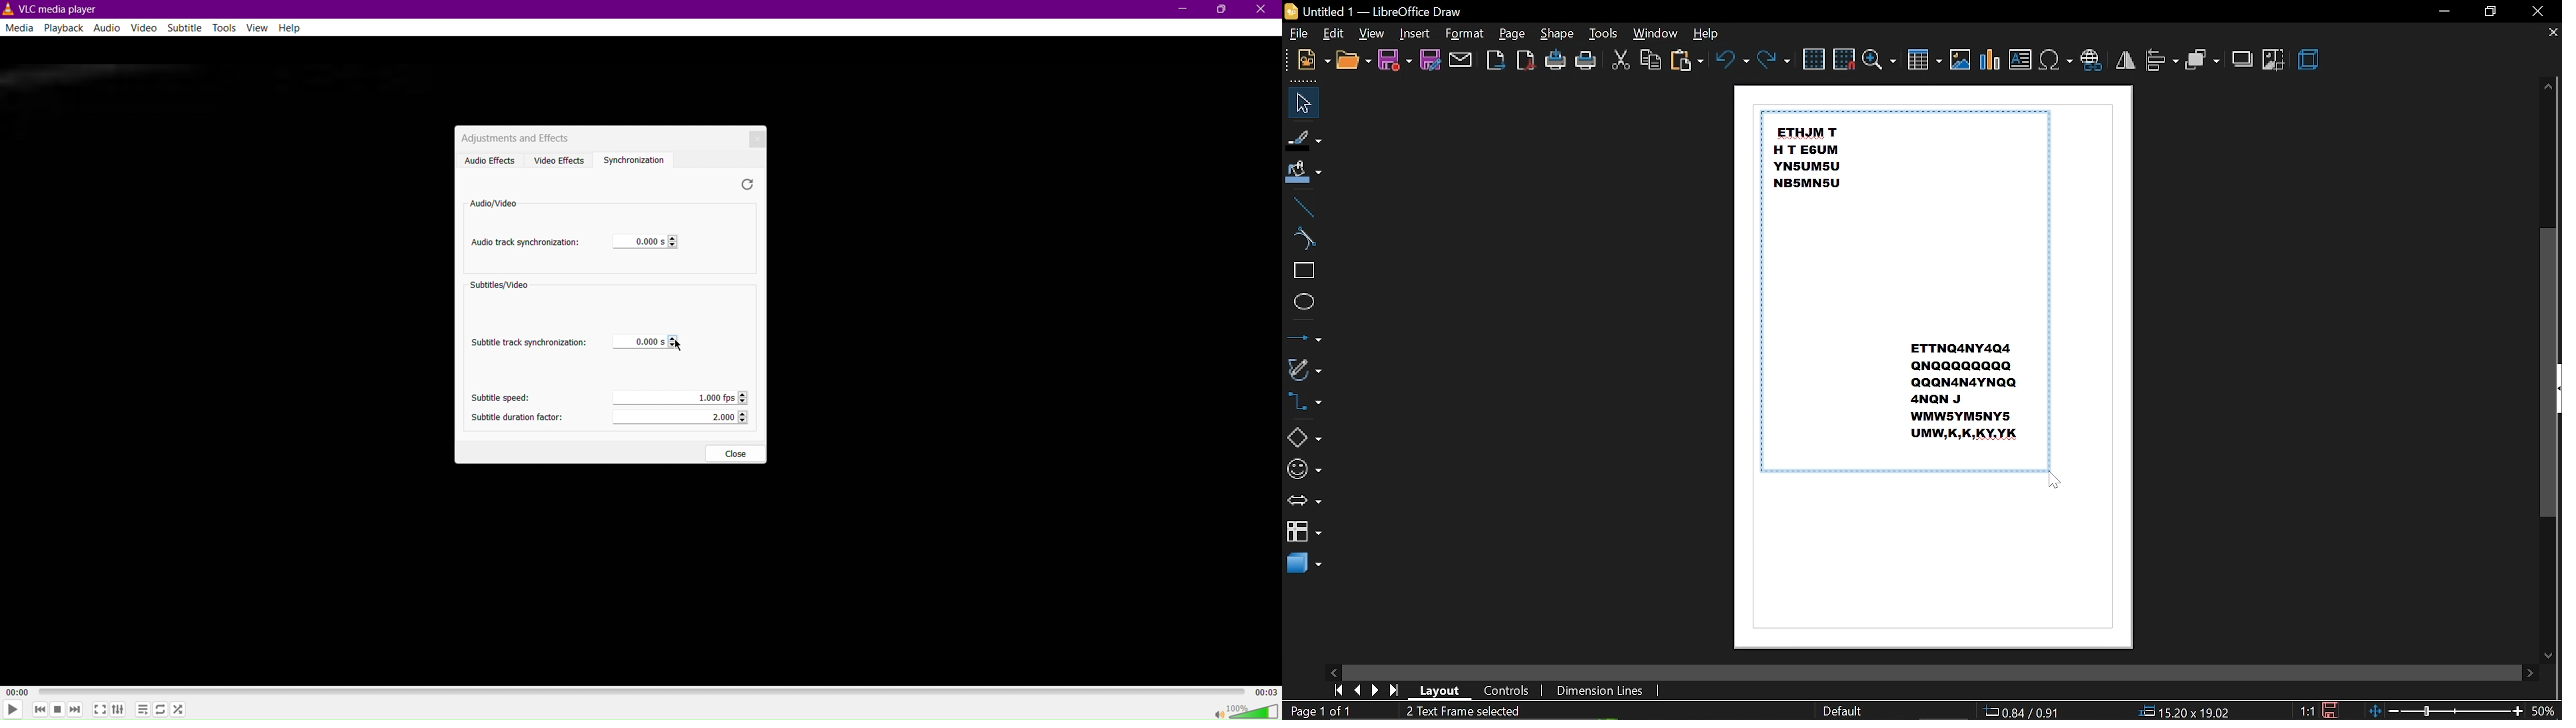 This screenshot has width=2576, height=728. I want to click on Subtitles/Video, so click(502, 287).